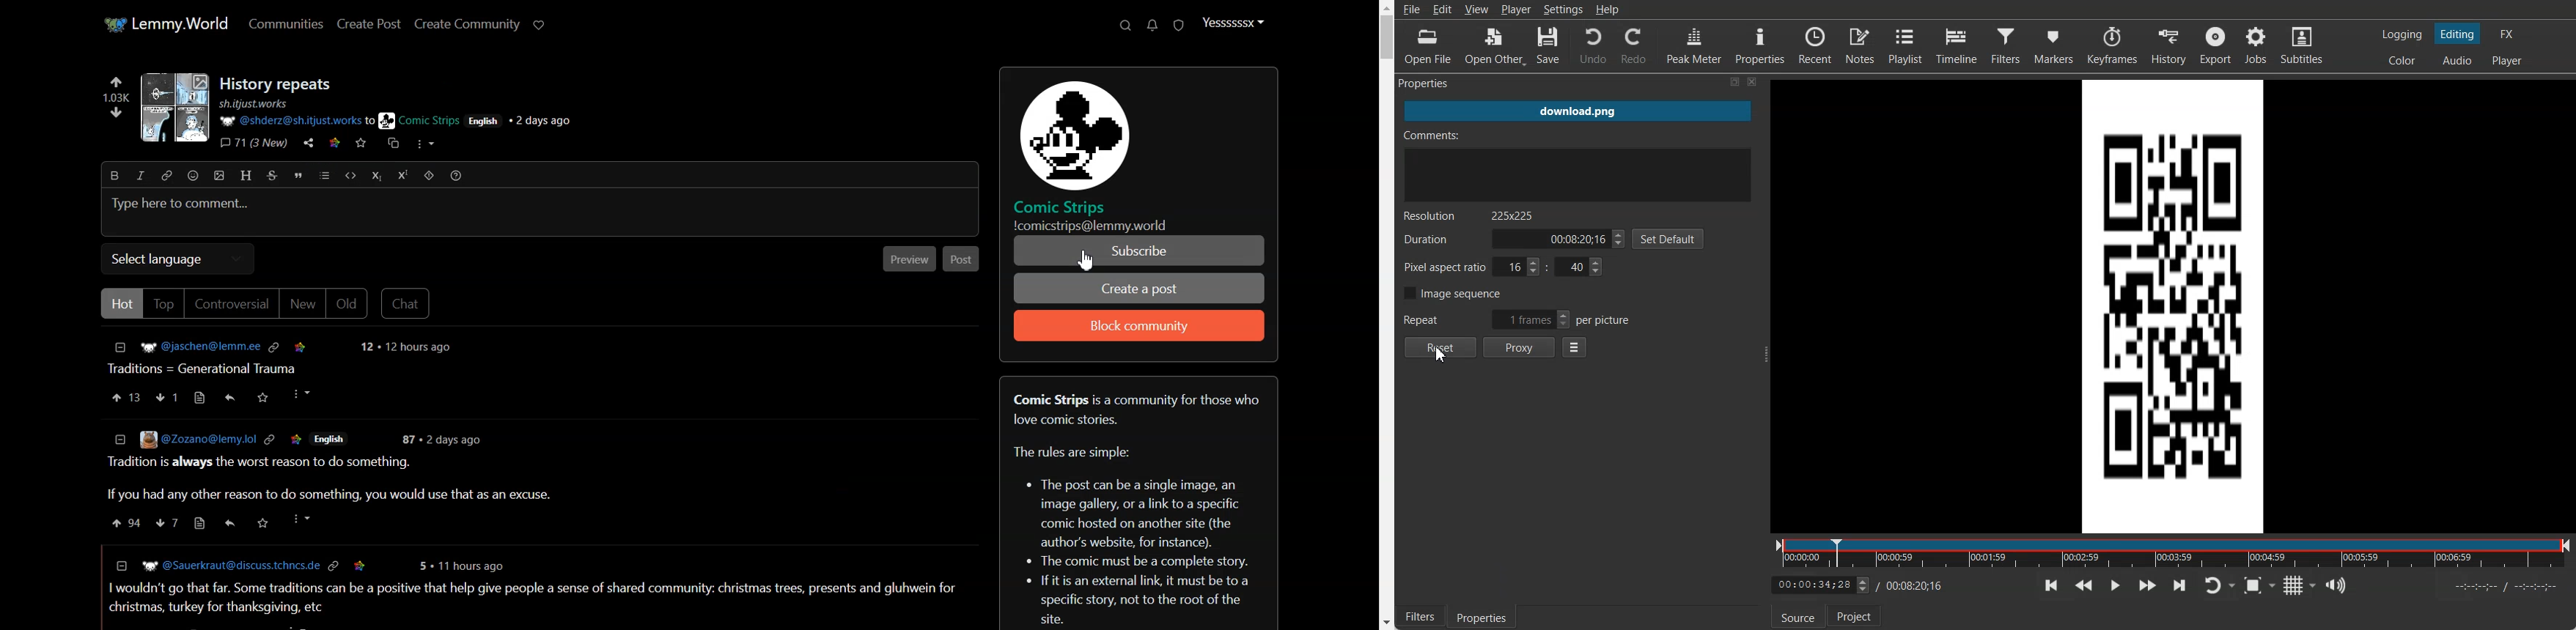 Image resolution: width=2576 pixels, height=644 pixels. I want to click on Filters, so click(2006, 45).